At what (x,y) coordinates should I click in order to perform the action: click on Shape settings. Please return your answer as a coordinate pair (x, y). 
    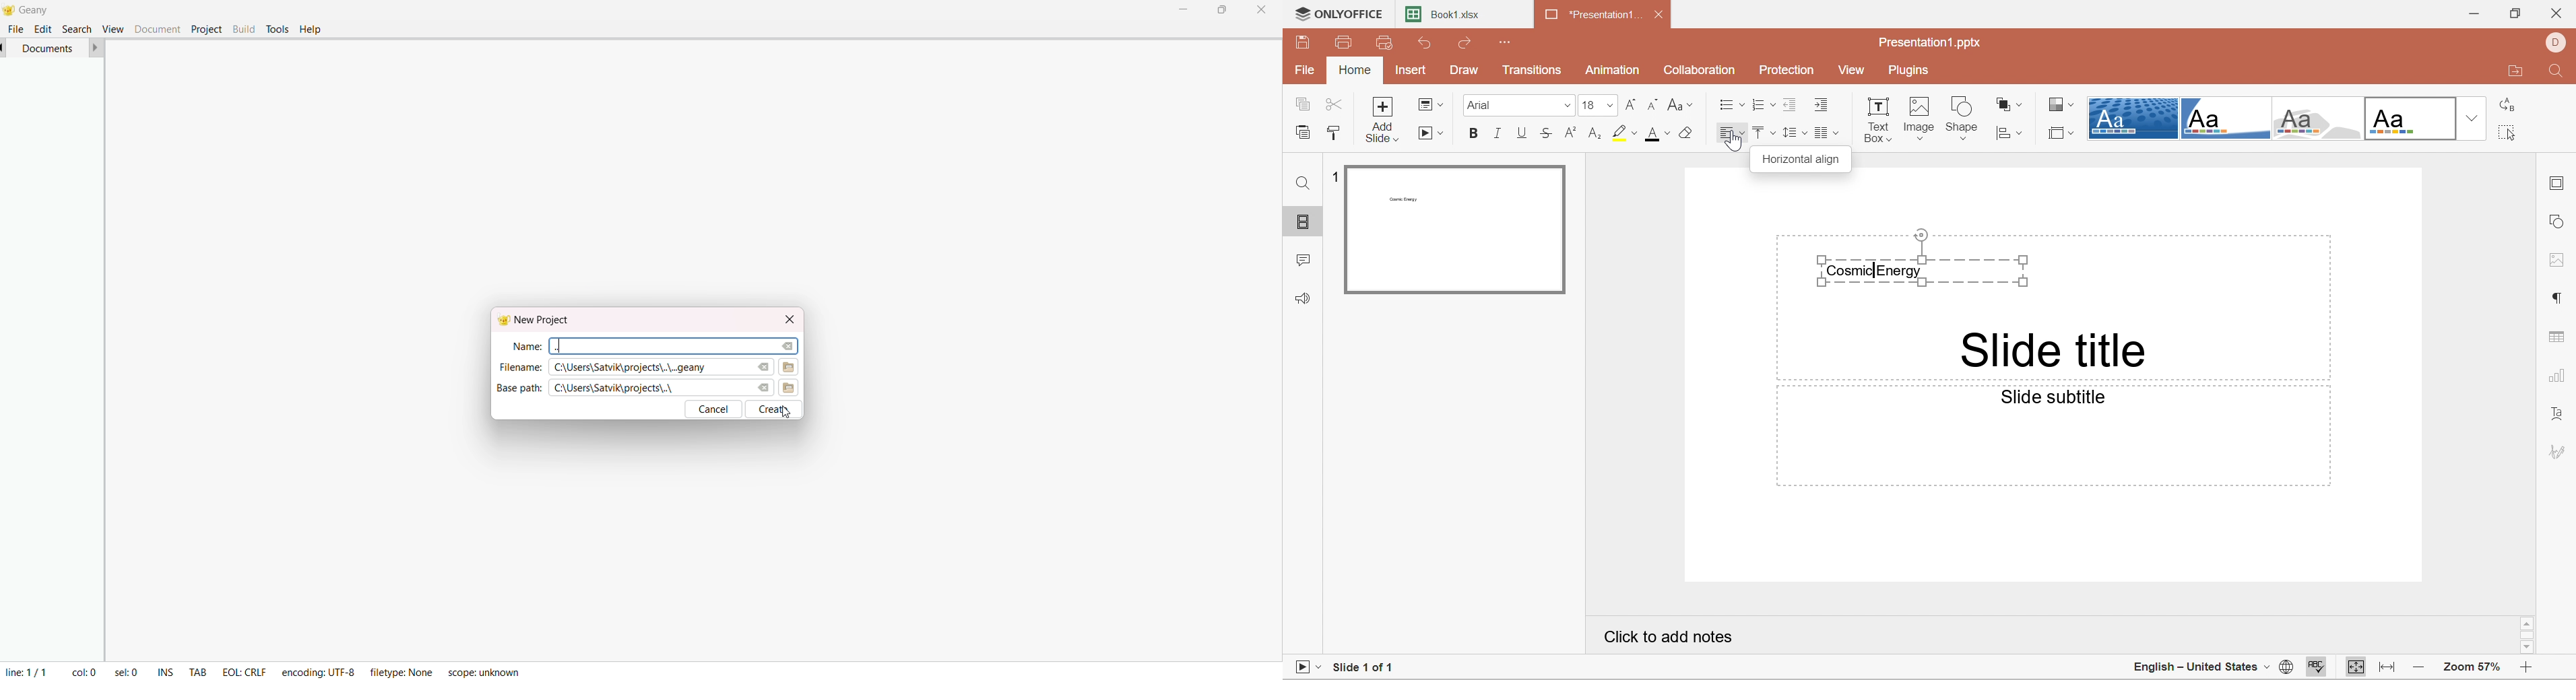
    Looking at the image, I should click on (2561, 223).